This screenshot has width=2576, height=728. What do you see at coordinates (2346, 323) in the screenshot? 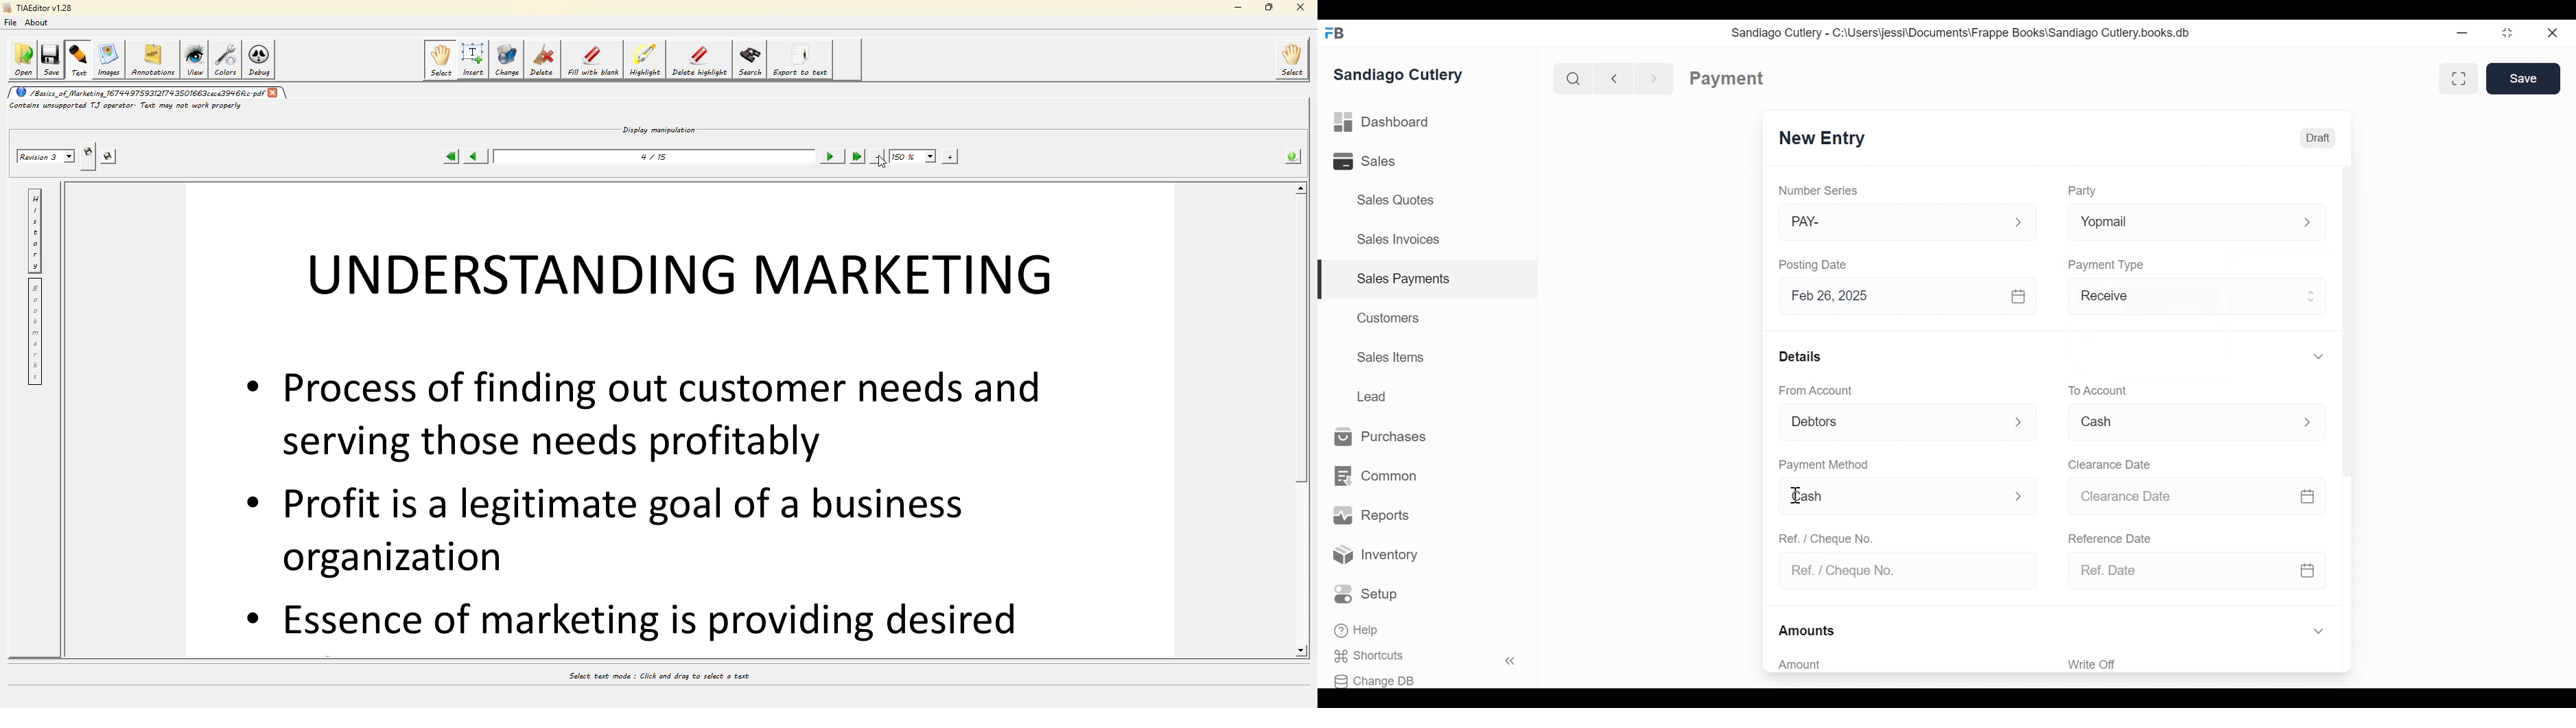
I see `Vertical Scroll bar` at bounding box center [2346, 323].